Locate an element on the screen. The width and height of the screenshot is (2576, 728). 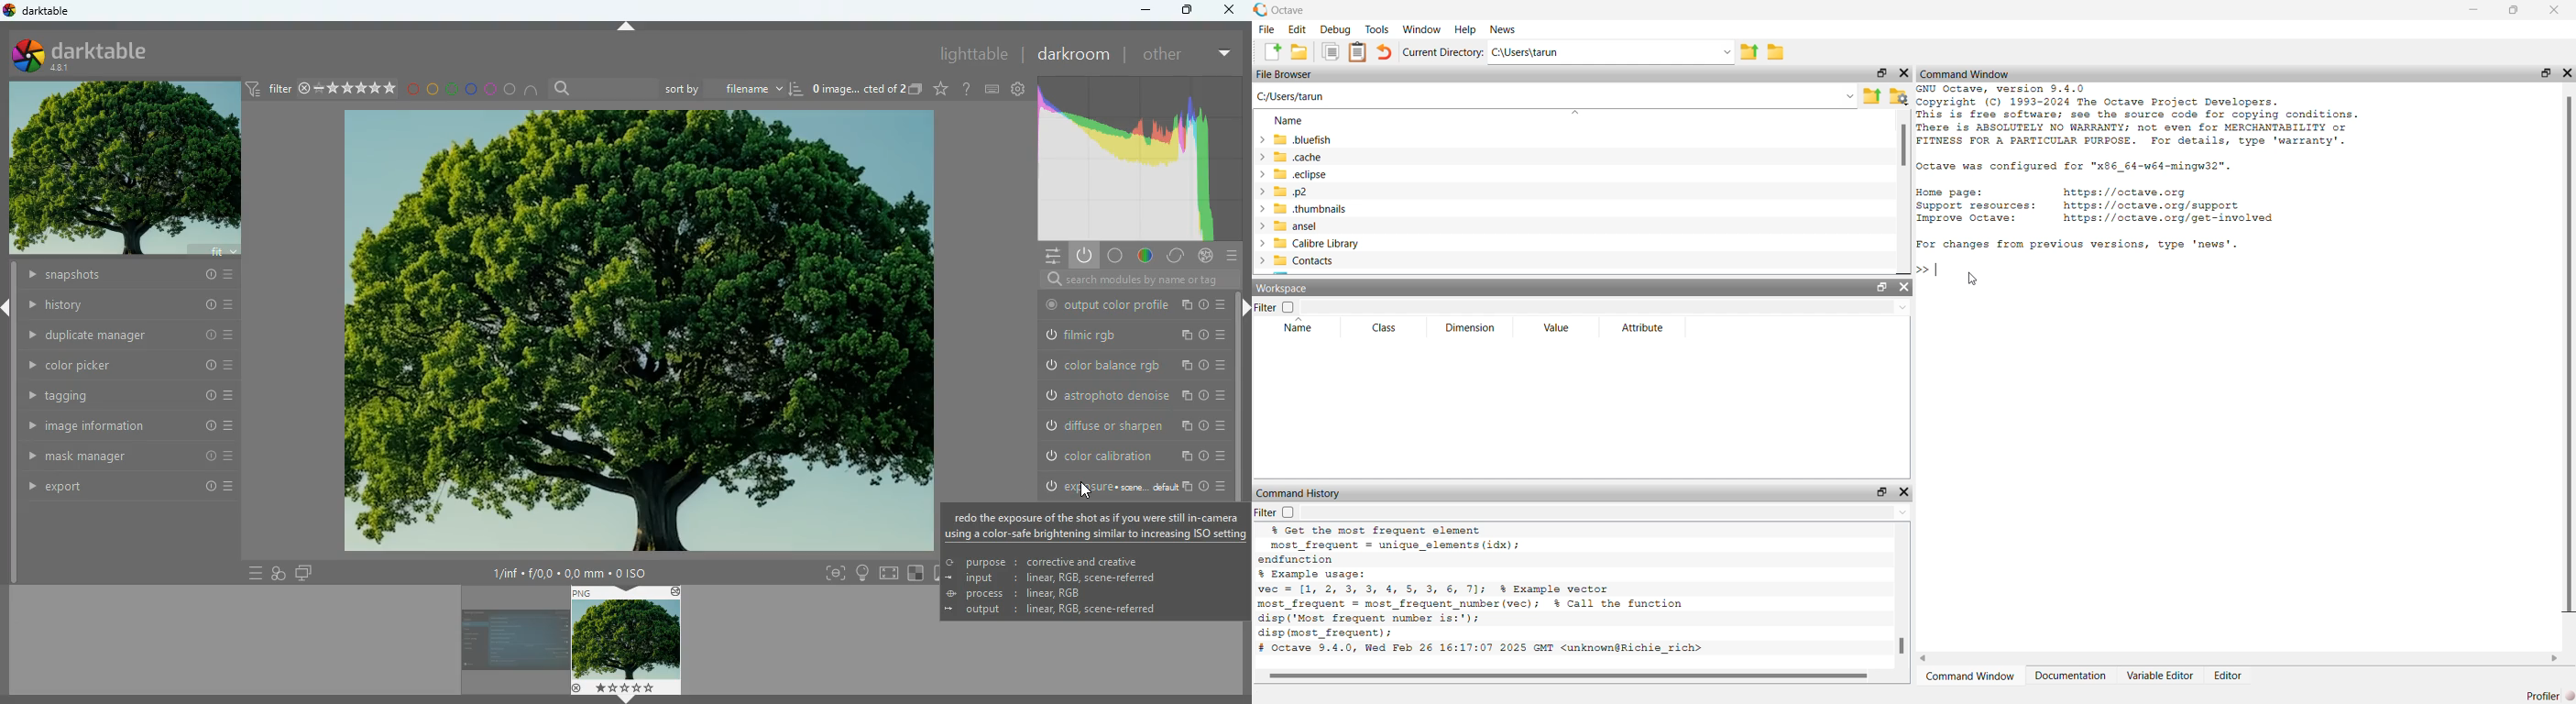
effects is located at coordinates (1206, 255).